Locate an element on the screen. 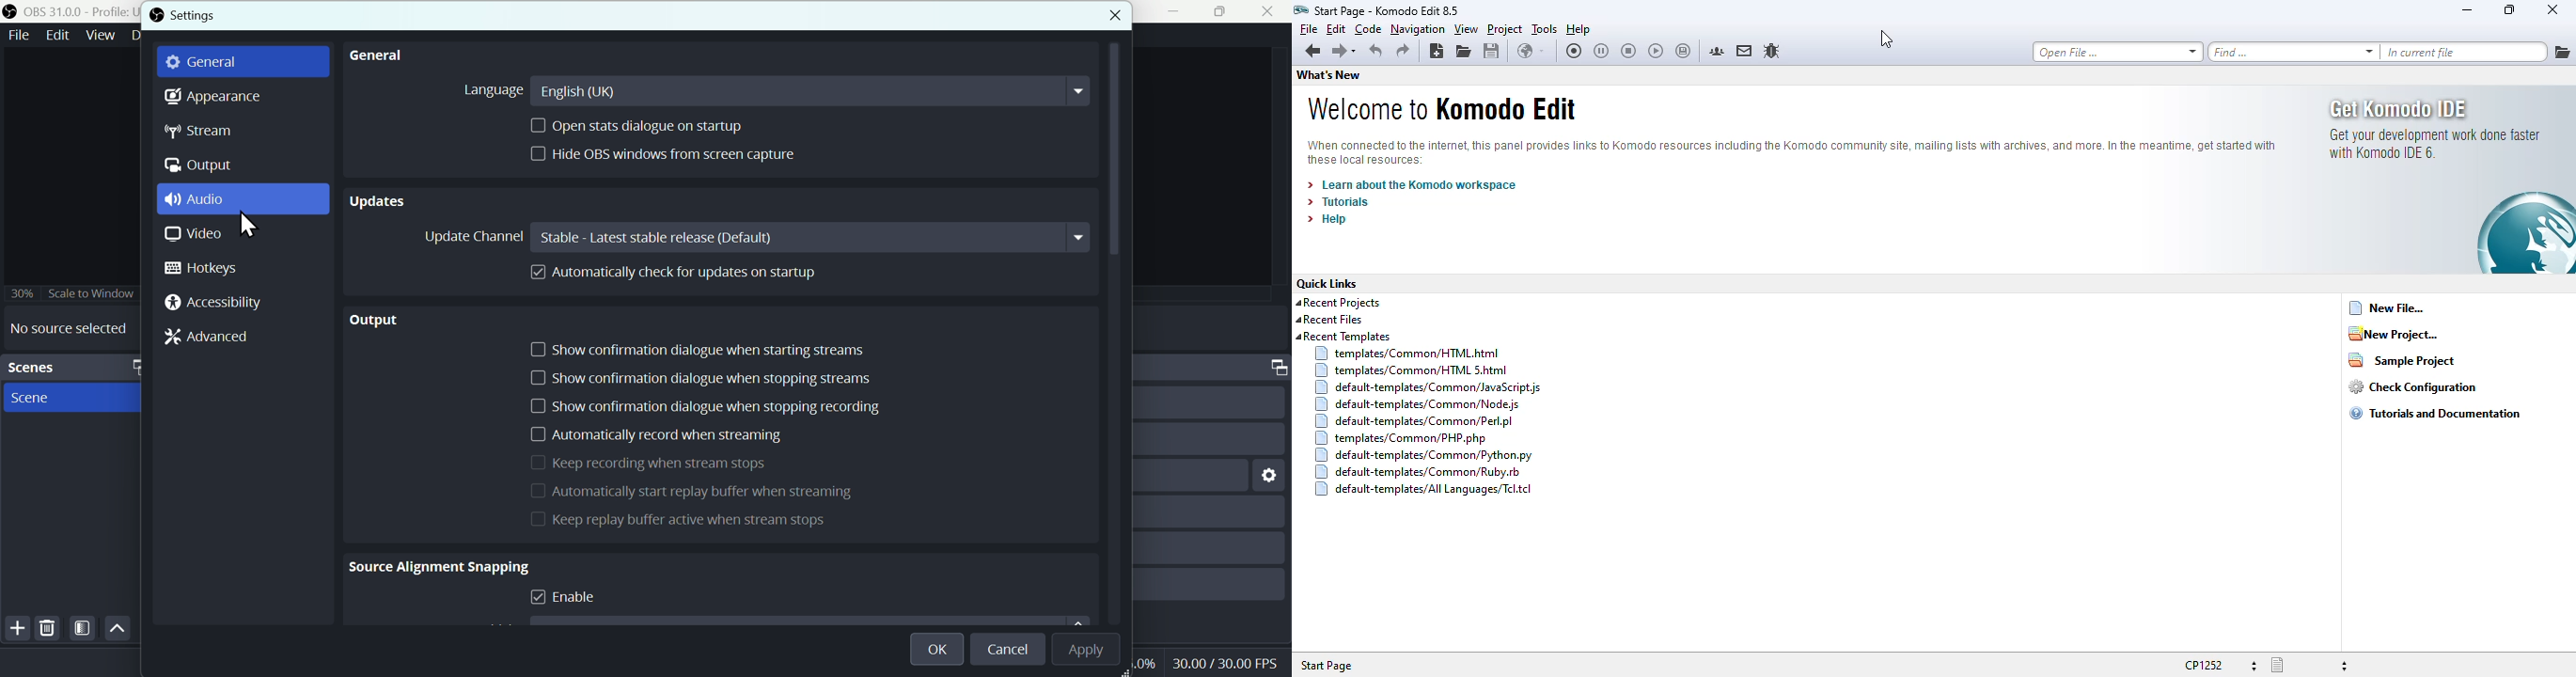 Image resolution: width=2576 pixels, height=700 pixels. screen is located at coordinates (74, 398).